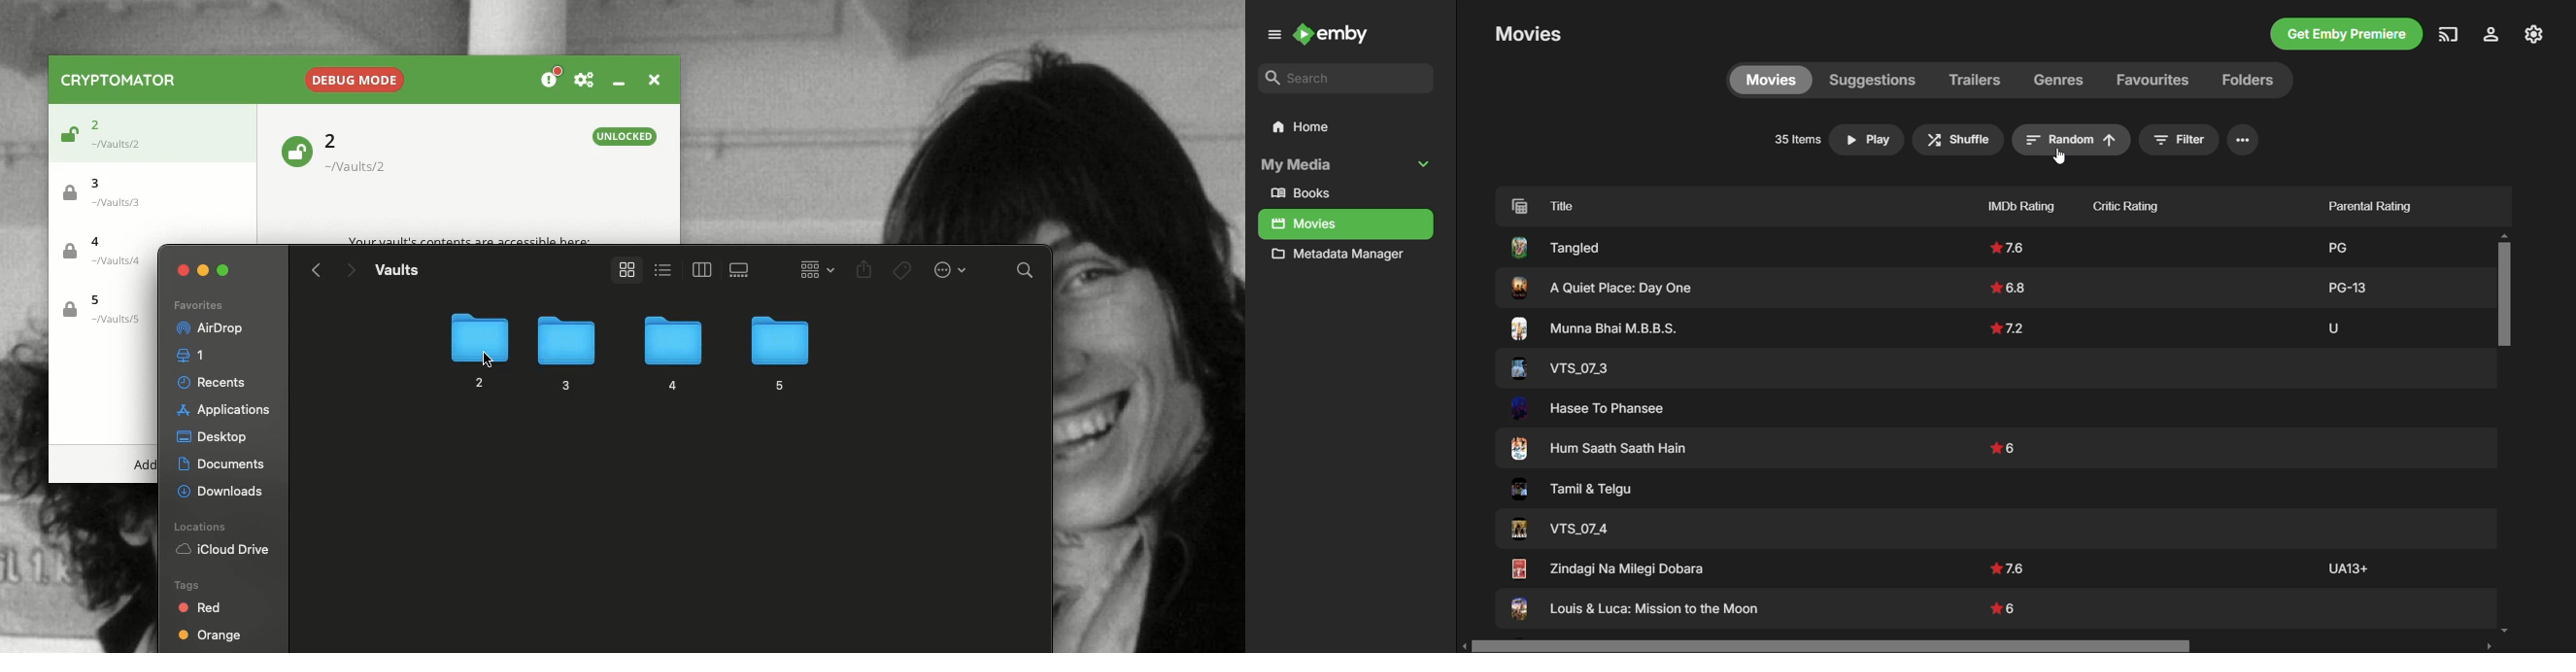 Image resolution: width=2576 pixels, height=672 pixels. I want to click on , so click(1595, 329).